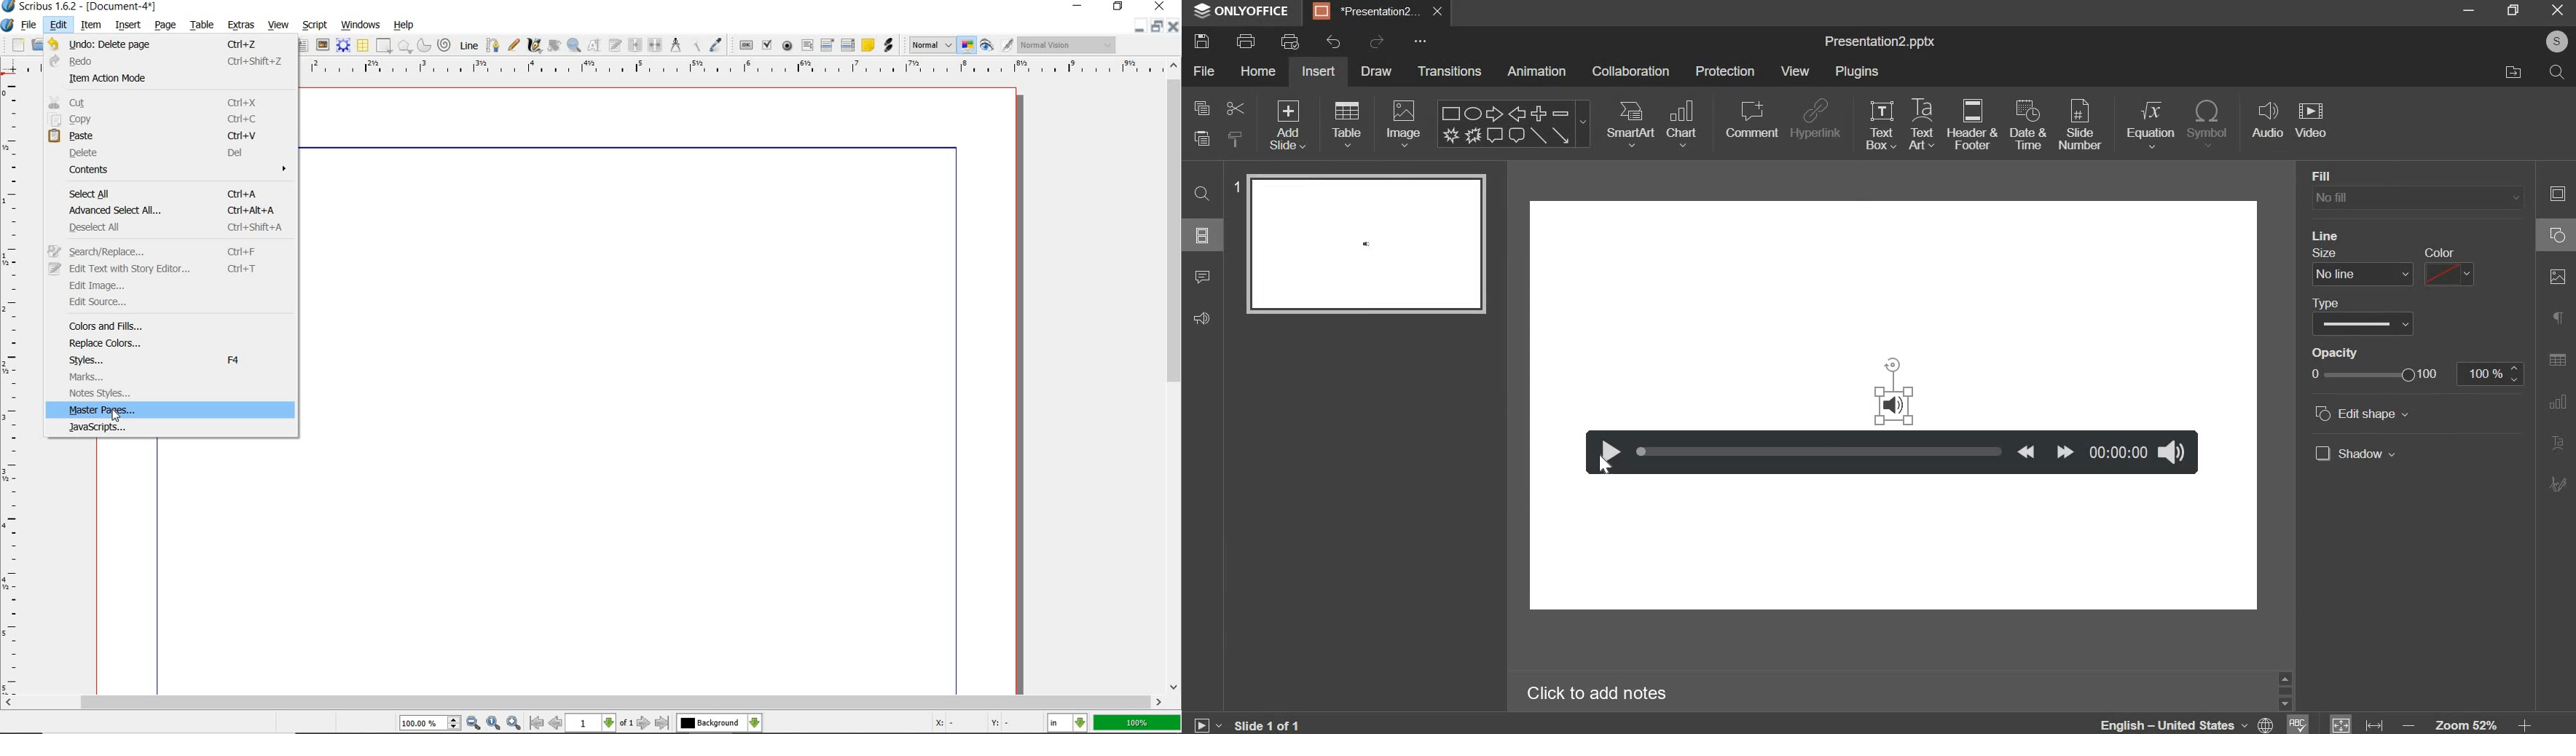 The image size is (2576, 756). What do you see at coordinates (2028, 124) in the screenshot?
I see `date & time` at bounding box center [2028, 124].